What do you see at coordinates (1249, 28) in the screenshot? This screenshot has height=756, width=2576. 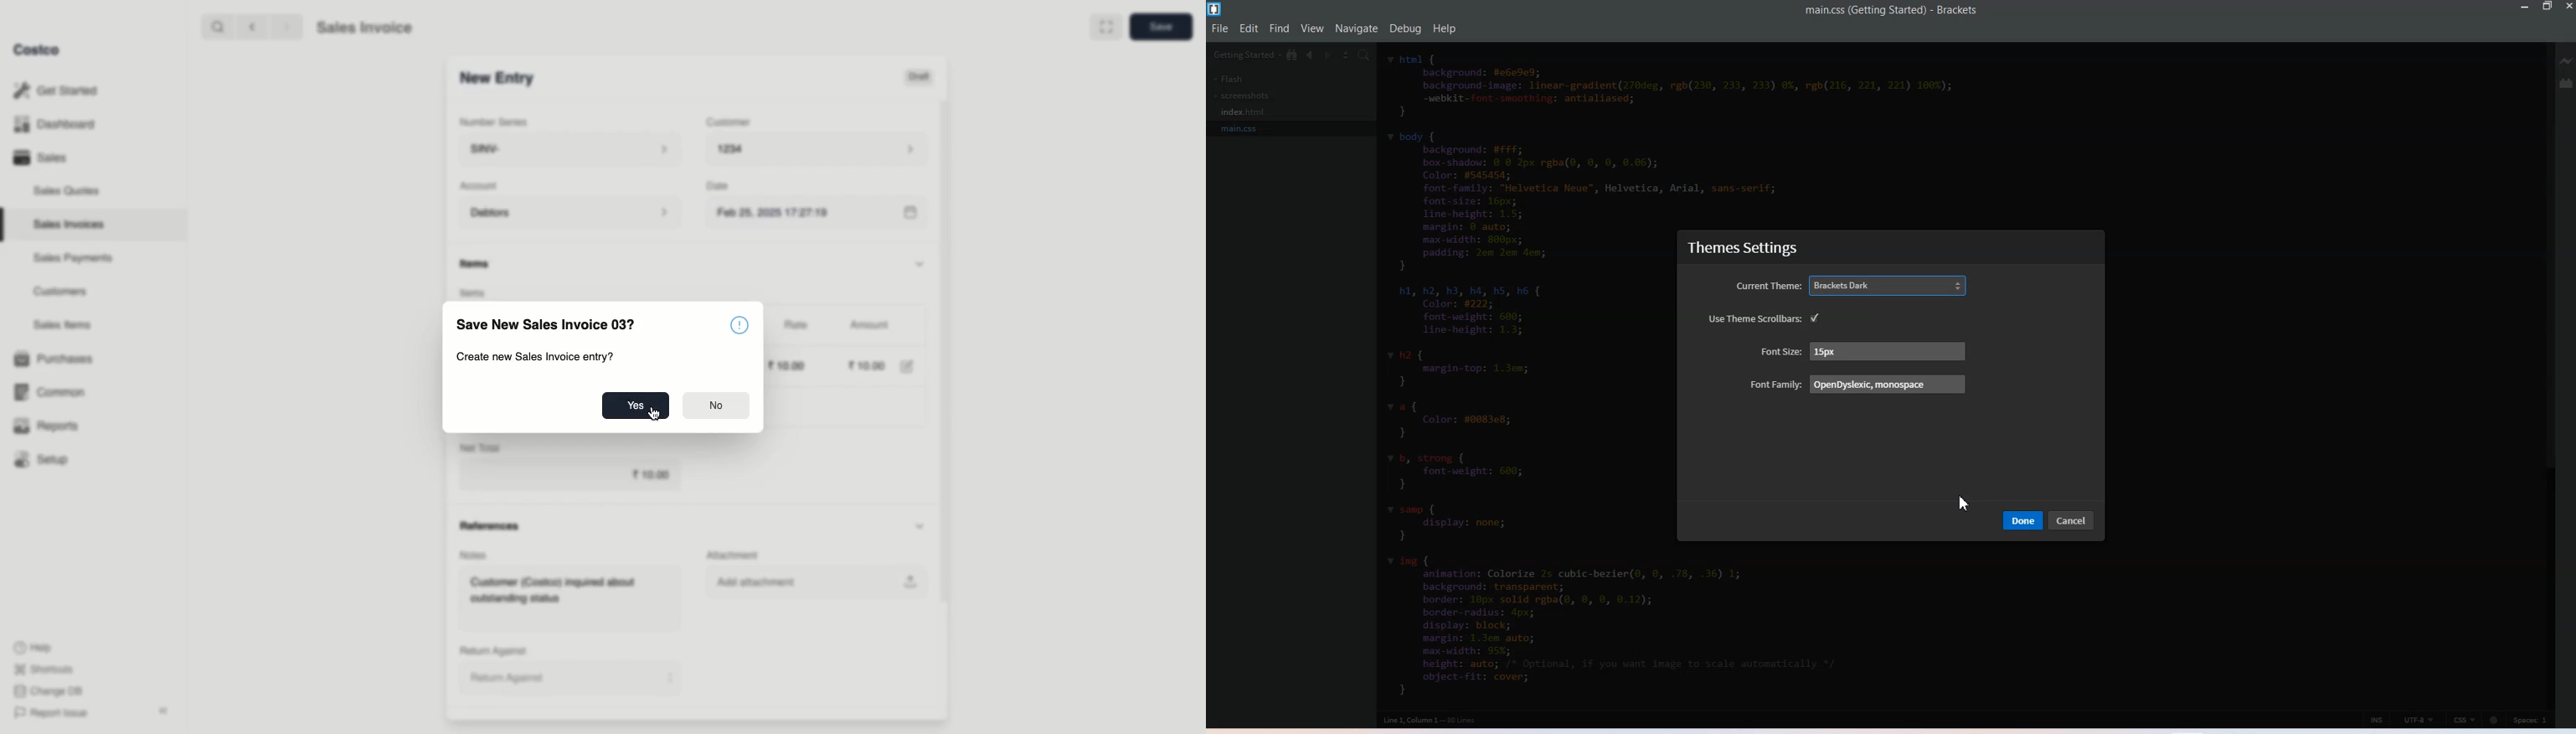 I see `Edit` at bounding box center [1249, 28].